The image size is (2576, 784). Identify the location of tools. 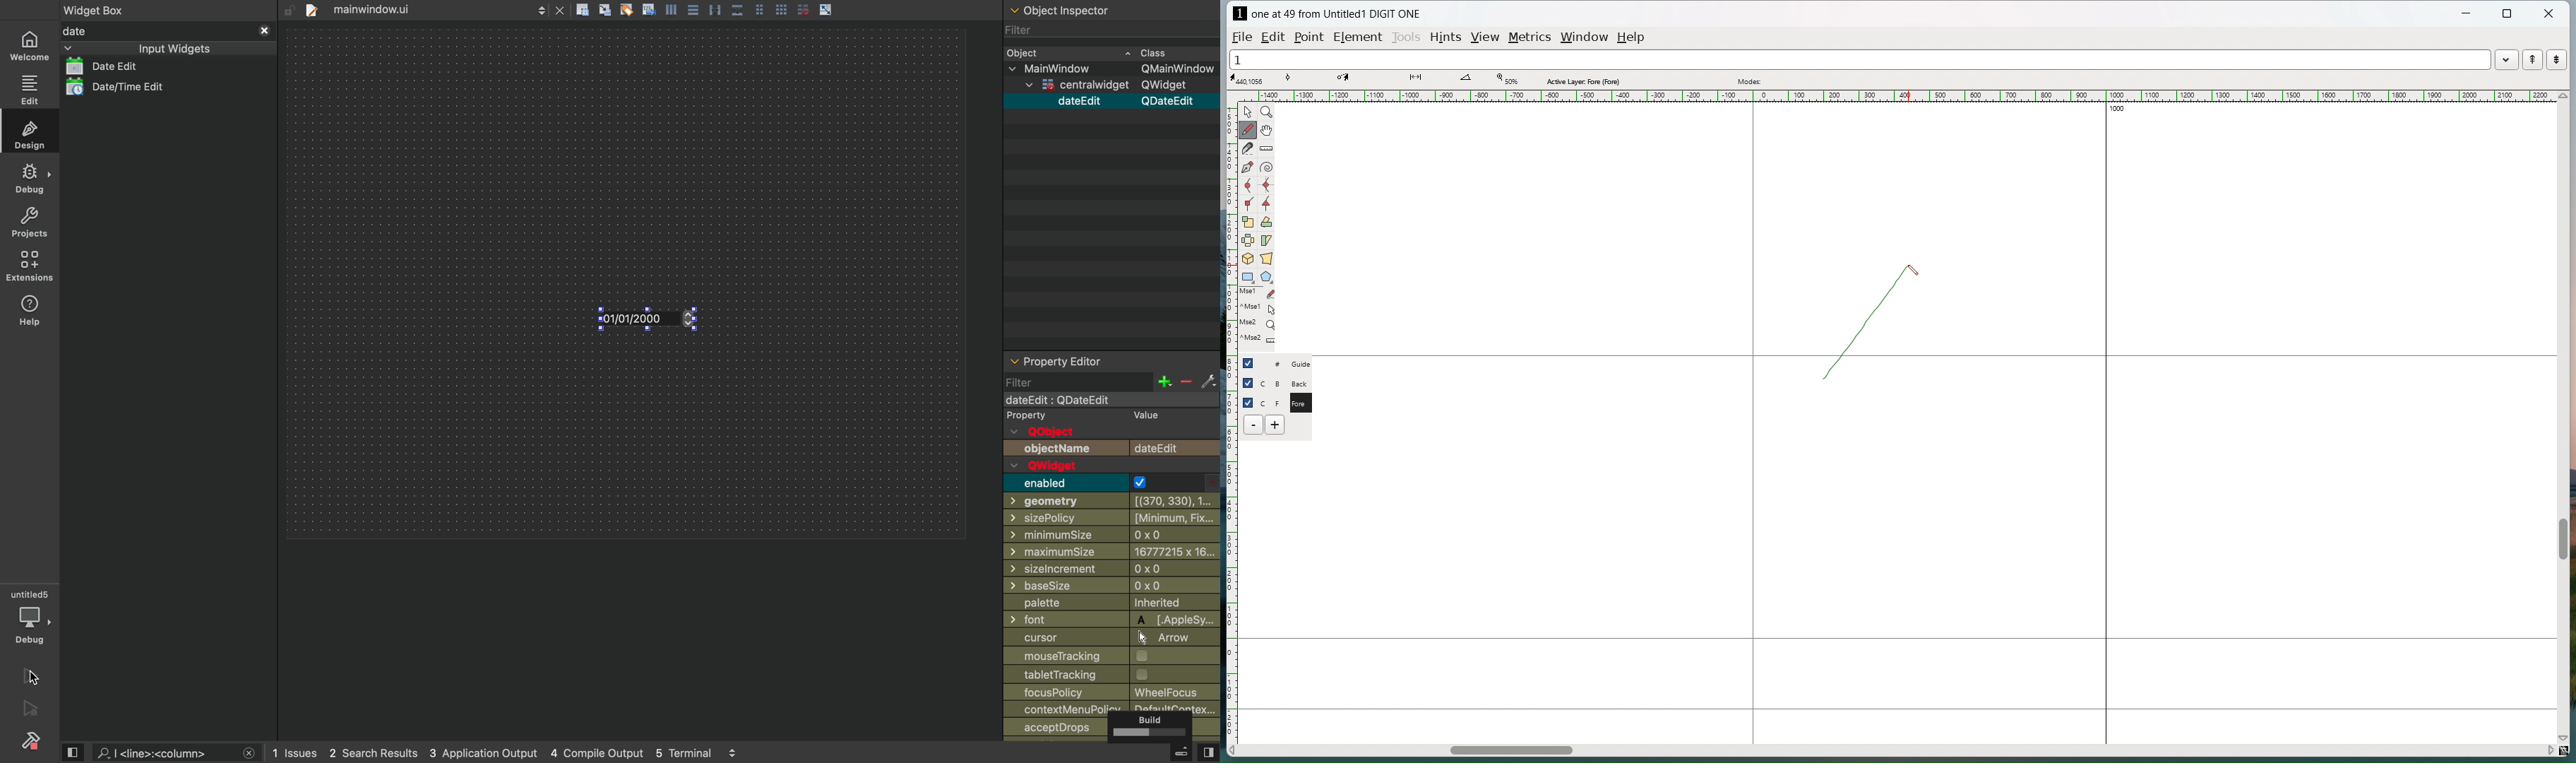
(1406, 38).